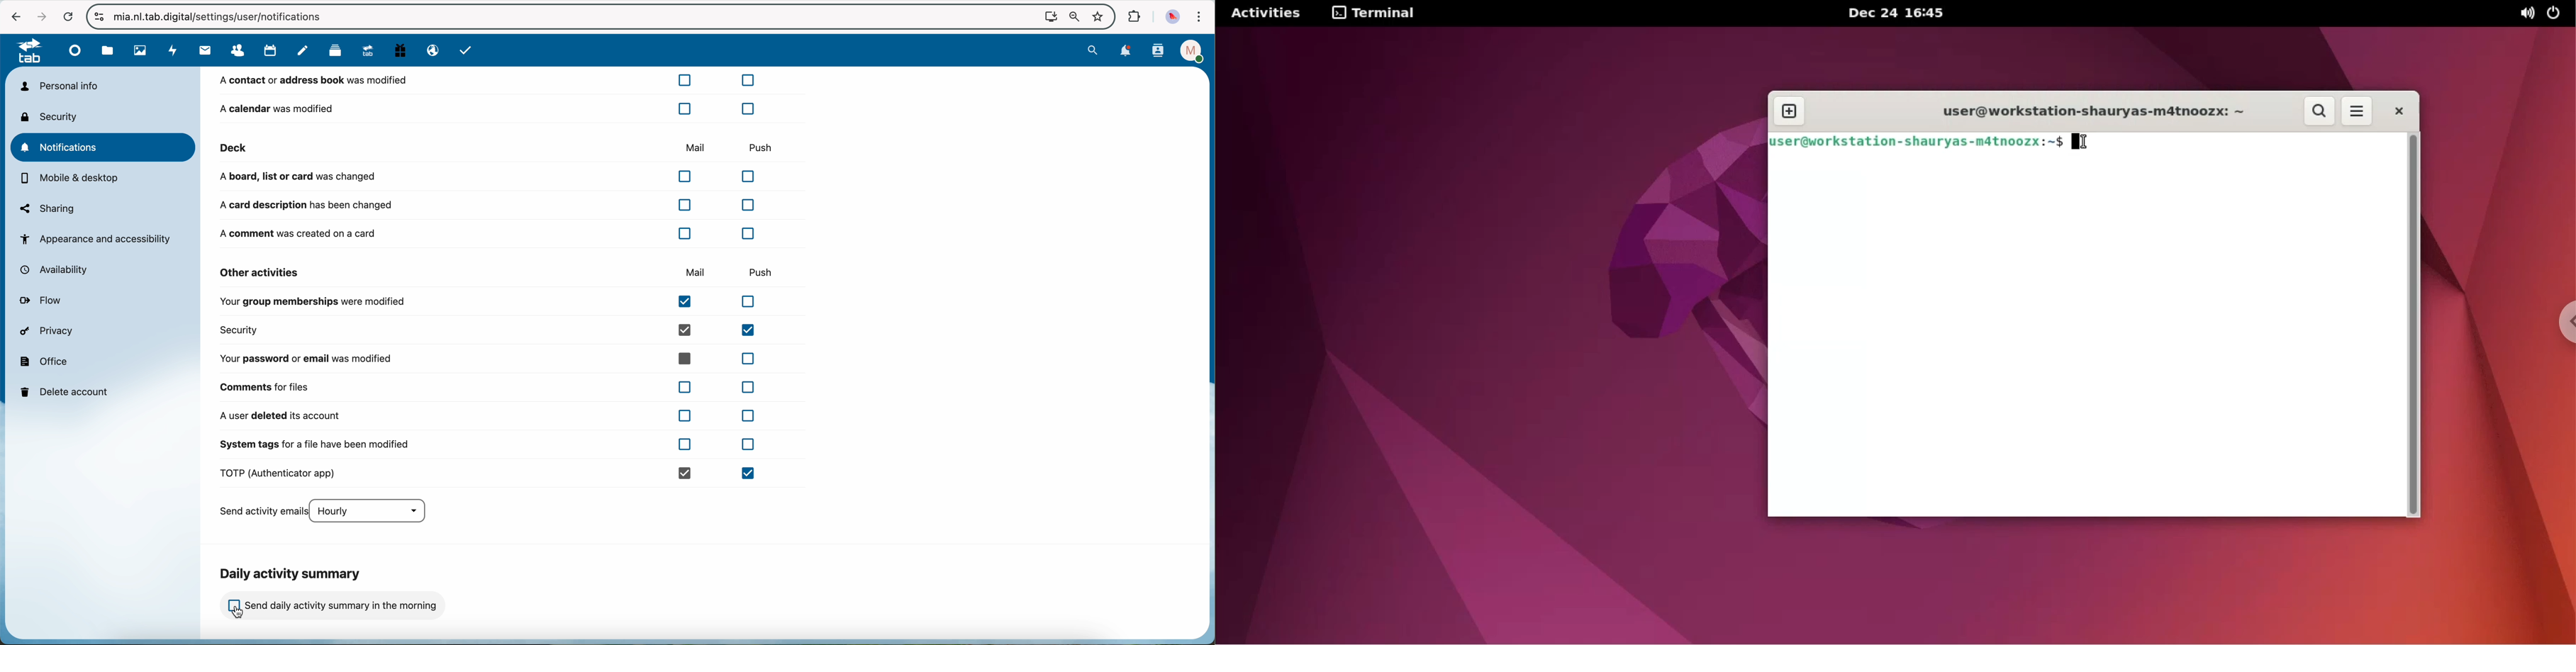 This screenshot has height=672, width=2576. Describe the element at coordinates (1094, 50) in the screenshot. I see `search` at that location.